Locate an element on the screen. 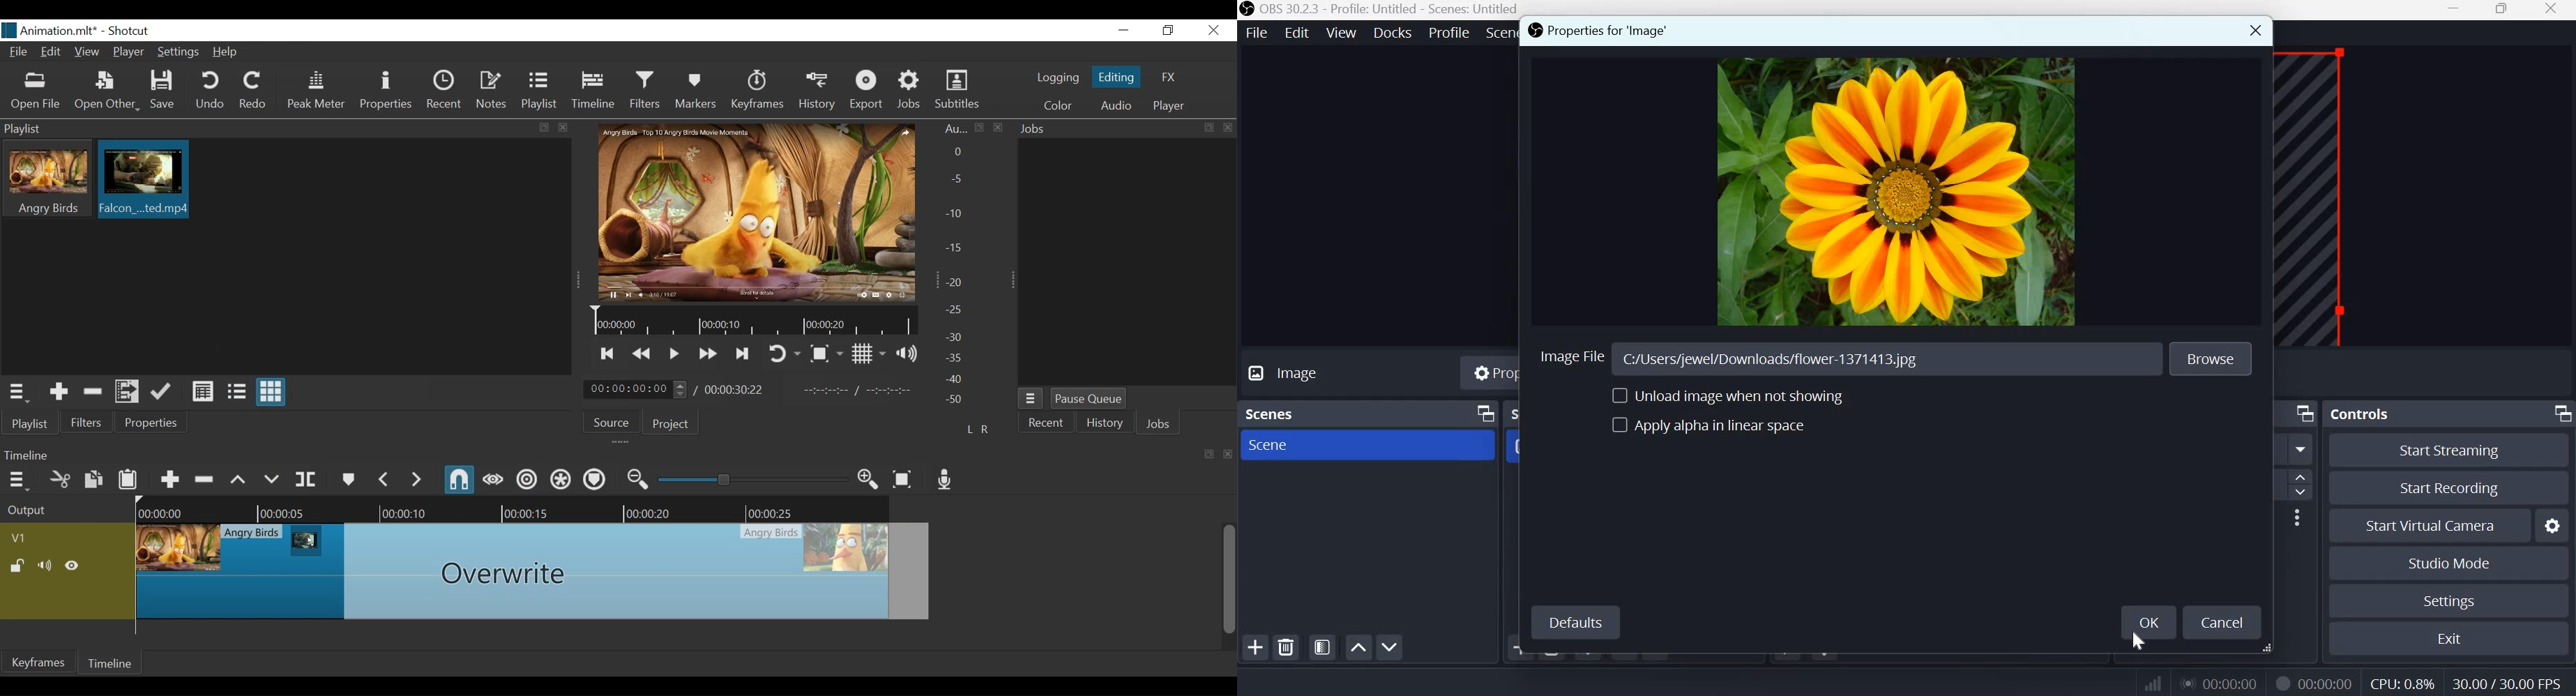  edit is located at coordinates (1297, 31).